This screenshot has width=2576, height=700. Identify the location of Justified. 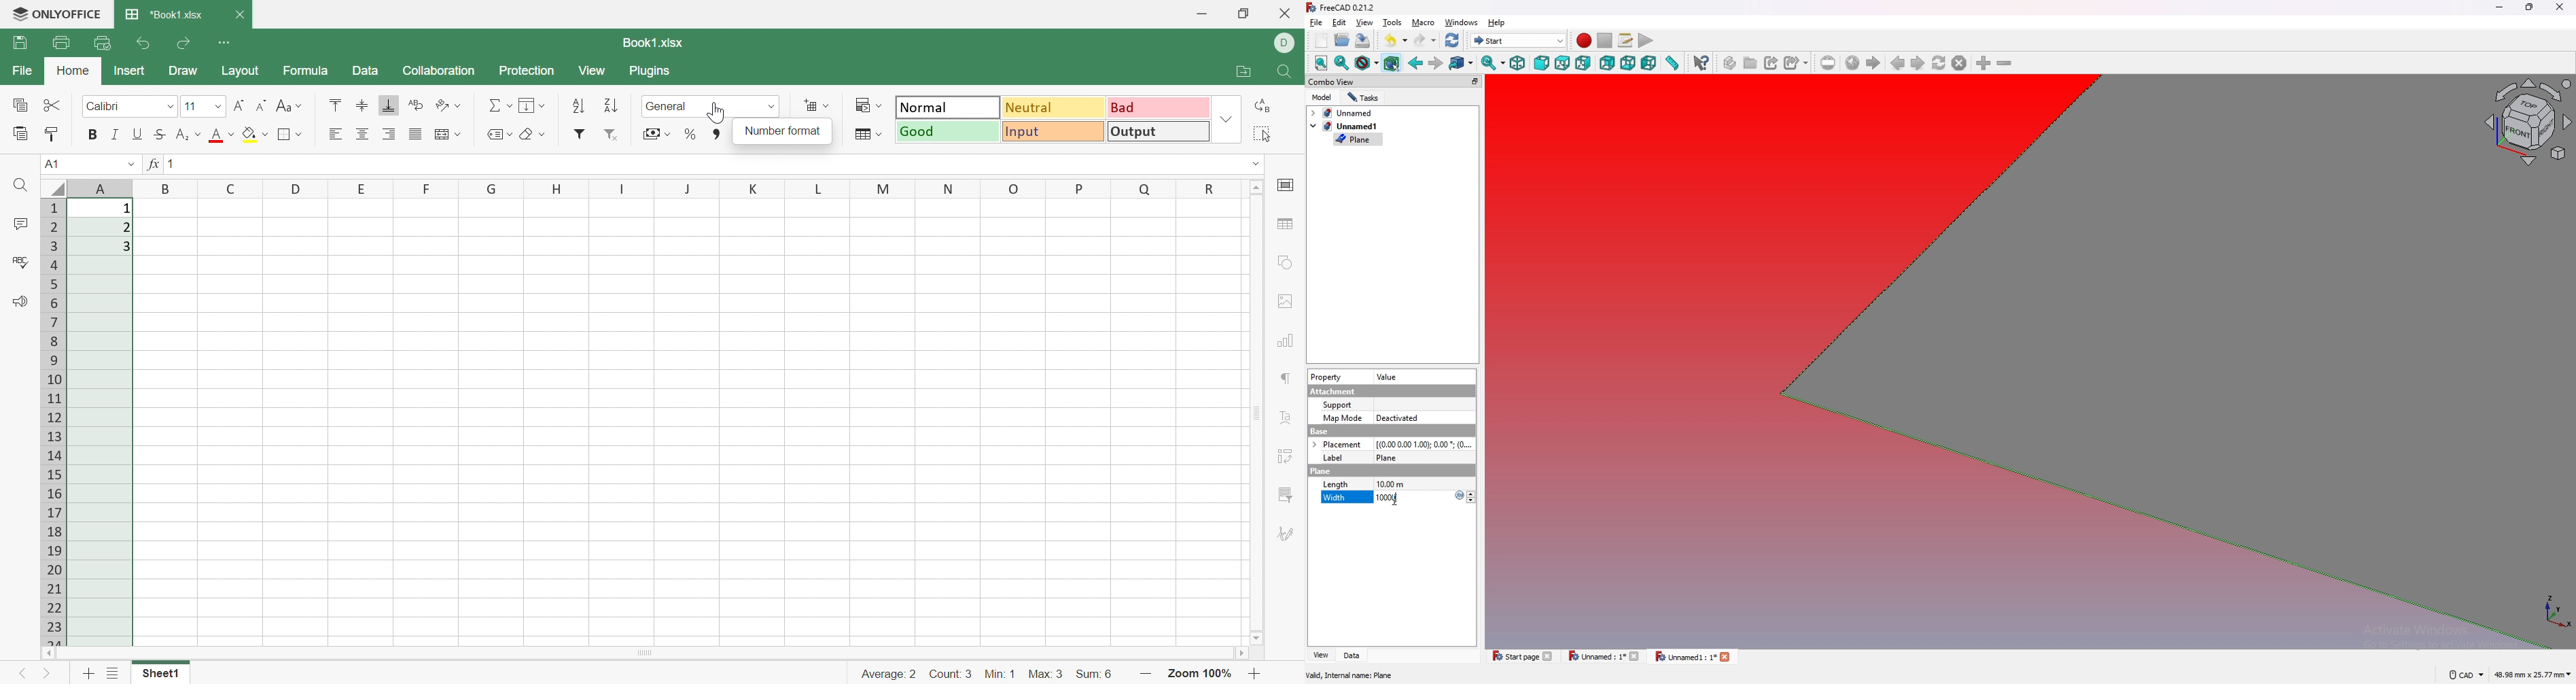
(417, 133).